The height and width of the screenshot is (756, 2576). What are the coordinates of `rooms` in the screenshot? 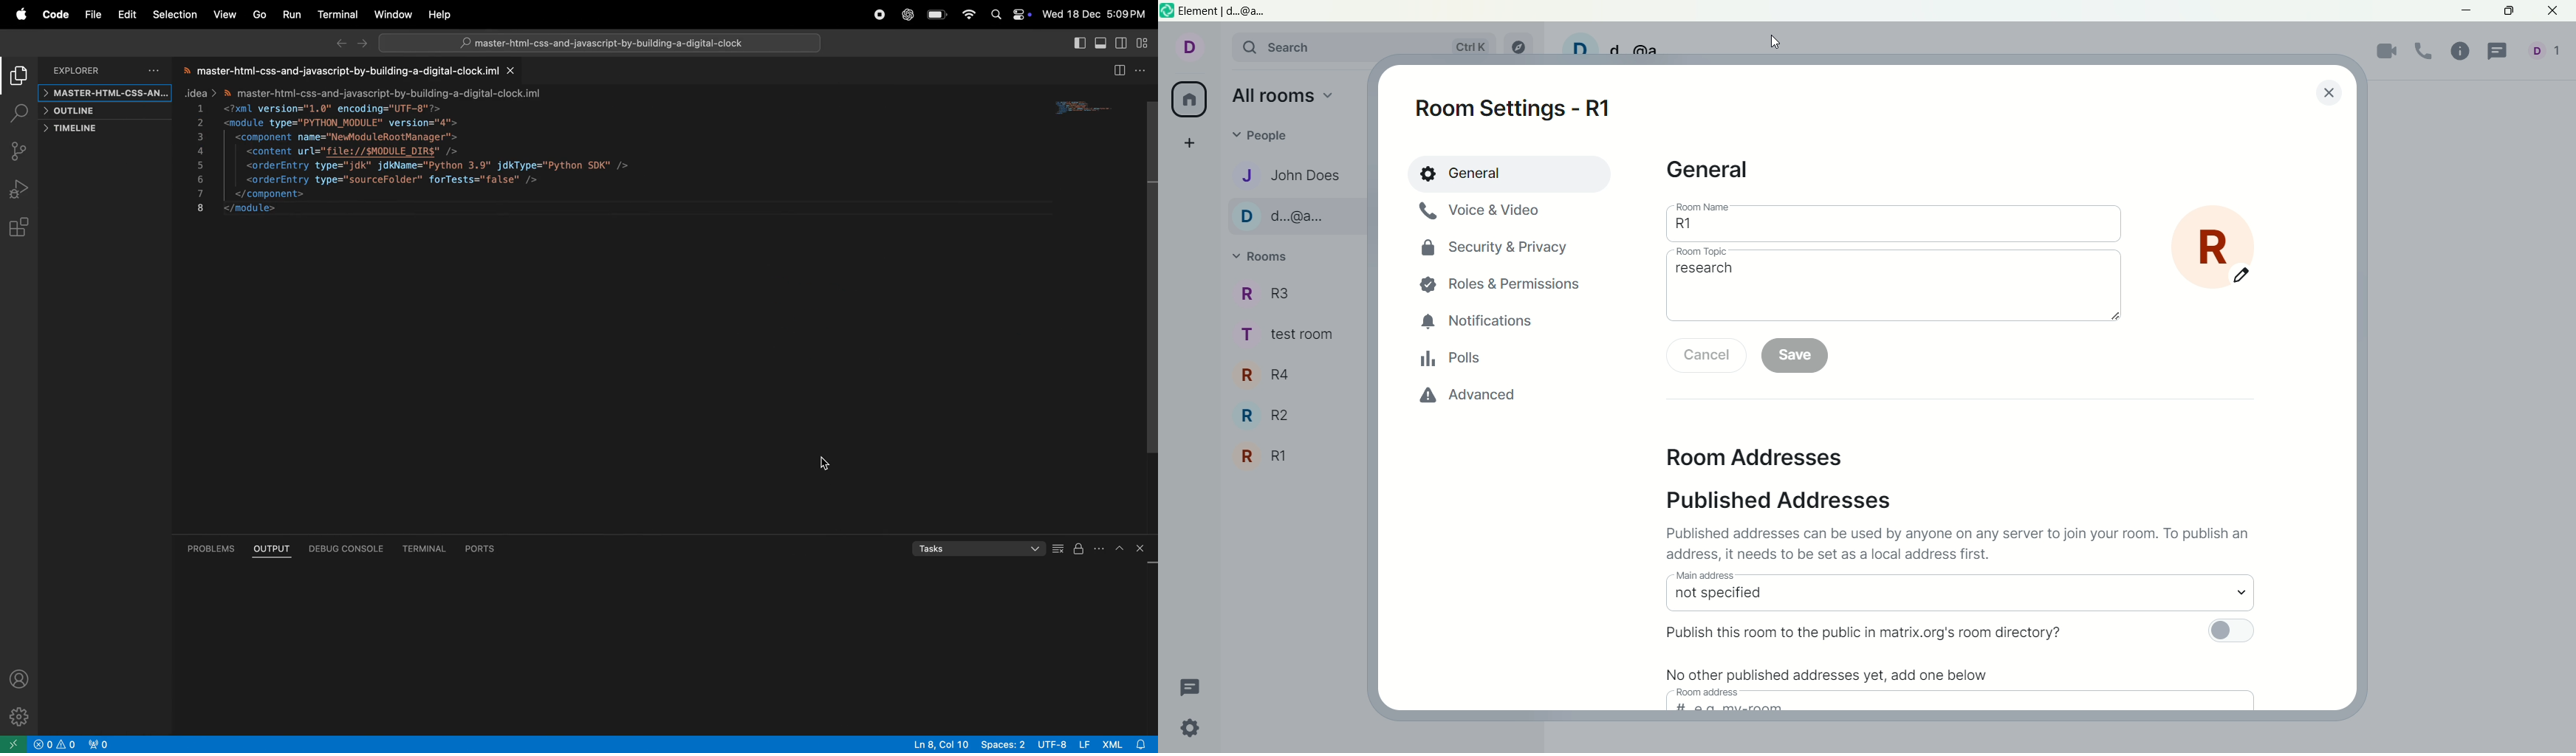 It's located at (1259, 258).